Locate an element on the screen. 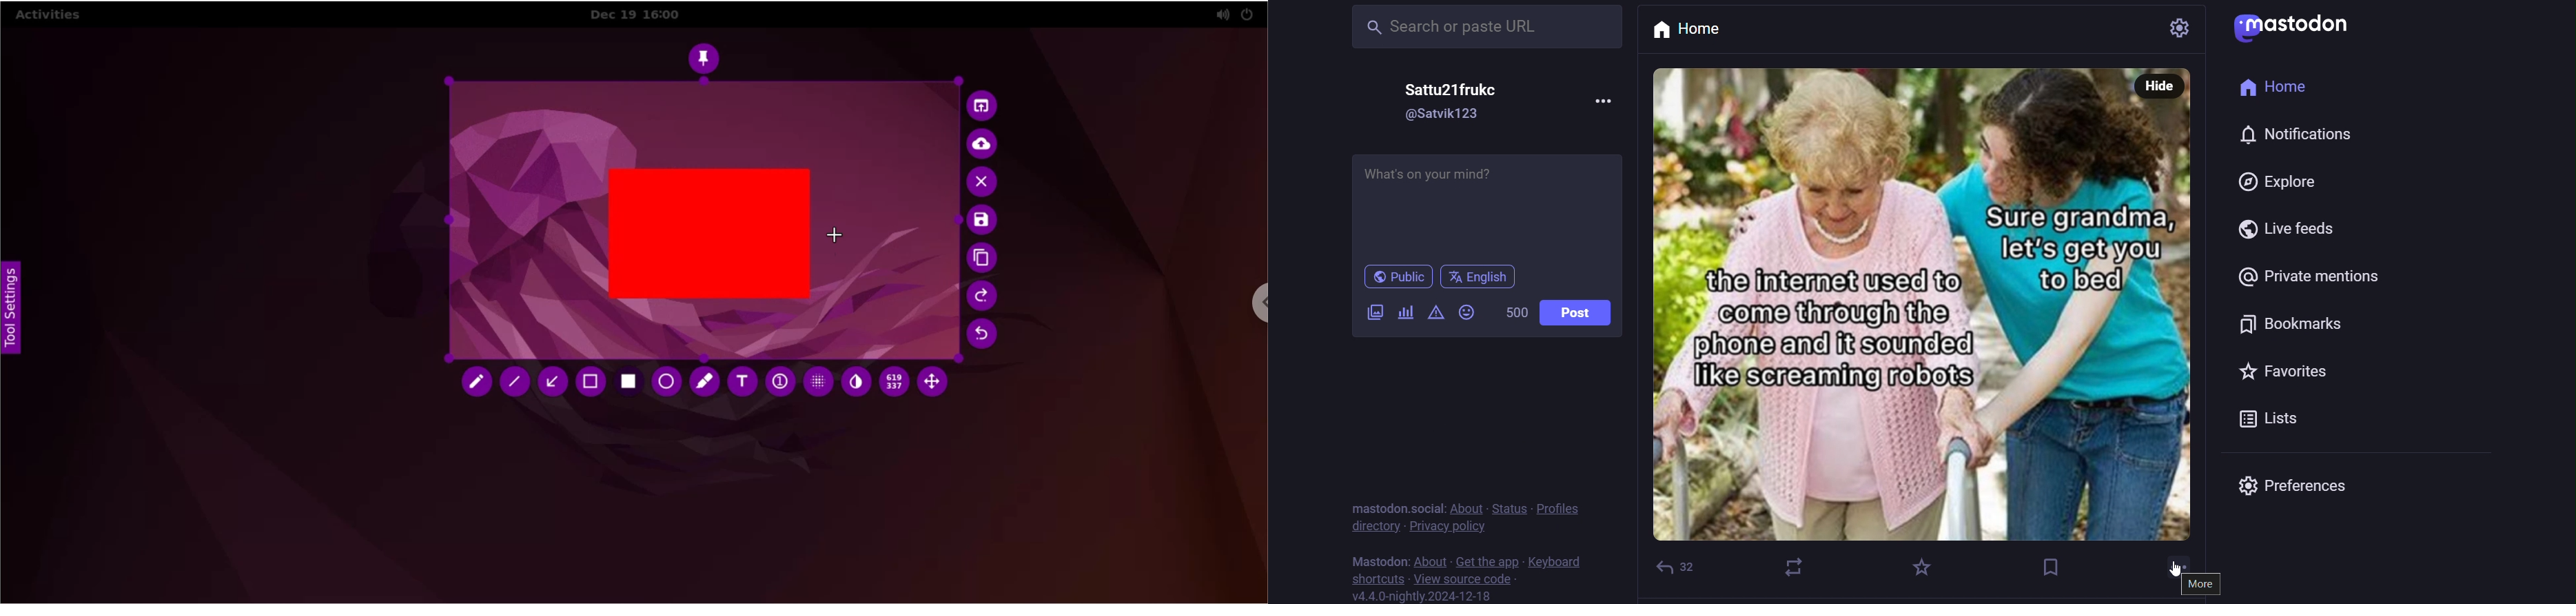 Image resolution: width=2576 pixels, height=616 pixels. line tool is located at coordinates (518, 383).